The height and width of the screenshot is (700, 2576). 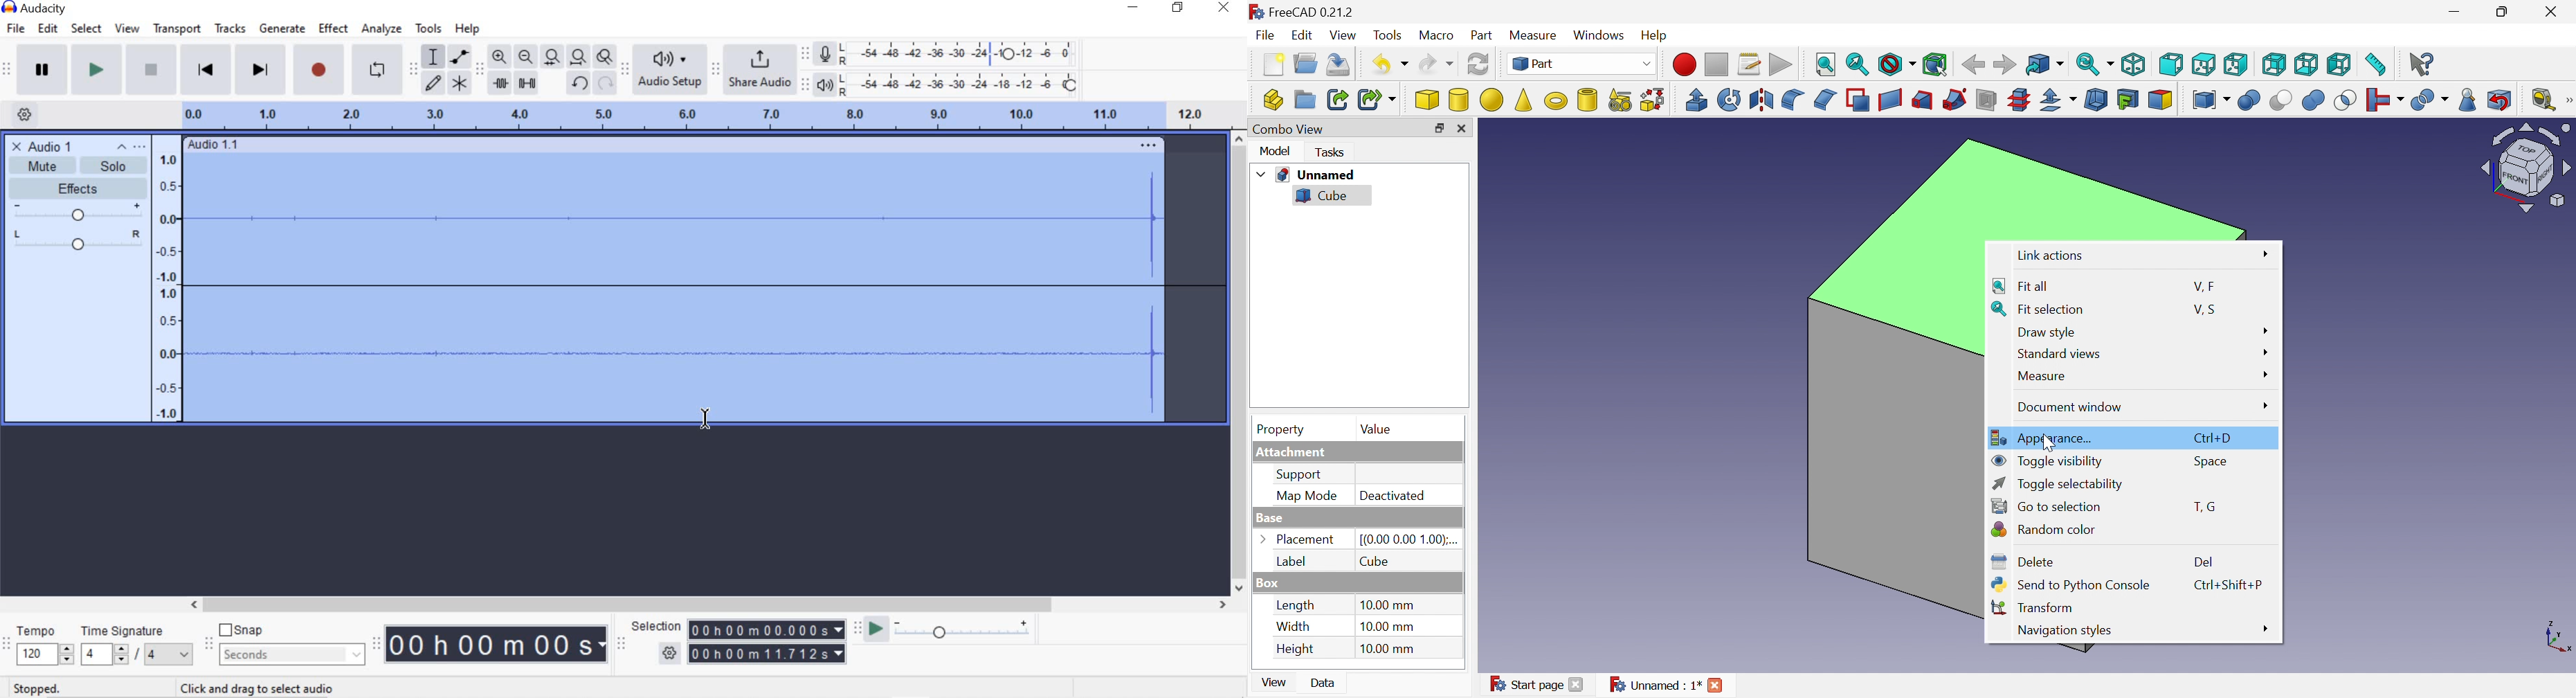 I want to click on Toggle visibility, so click(x=2049, y=459).